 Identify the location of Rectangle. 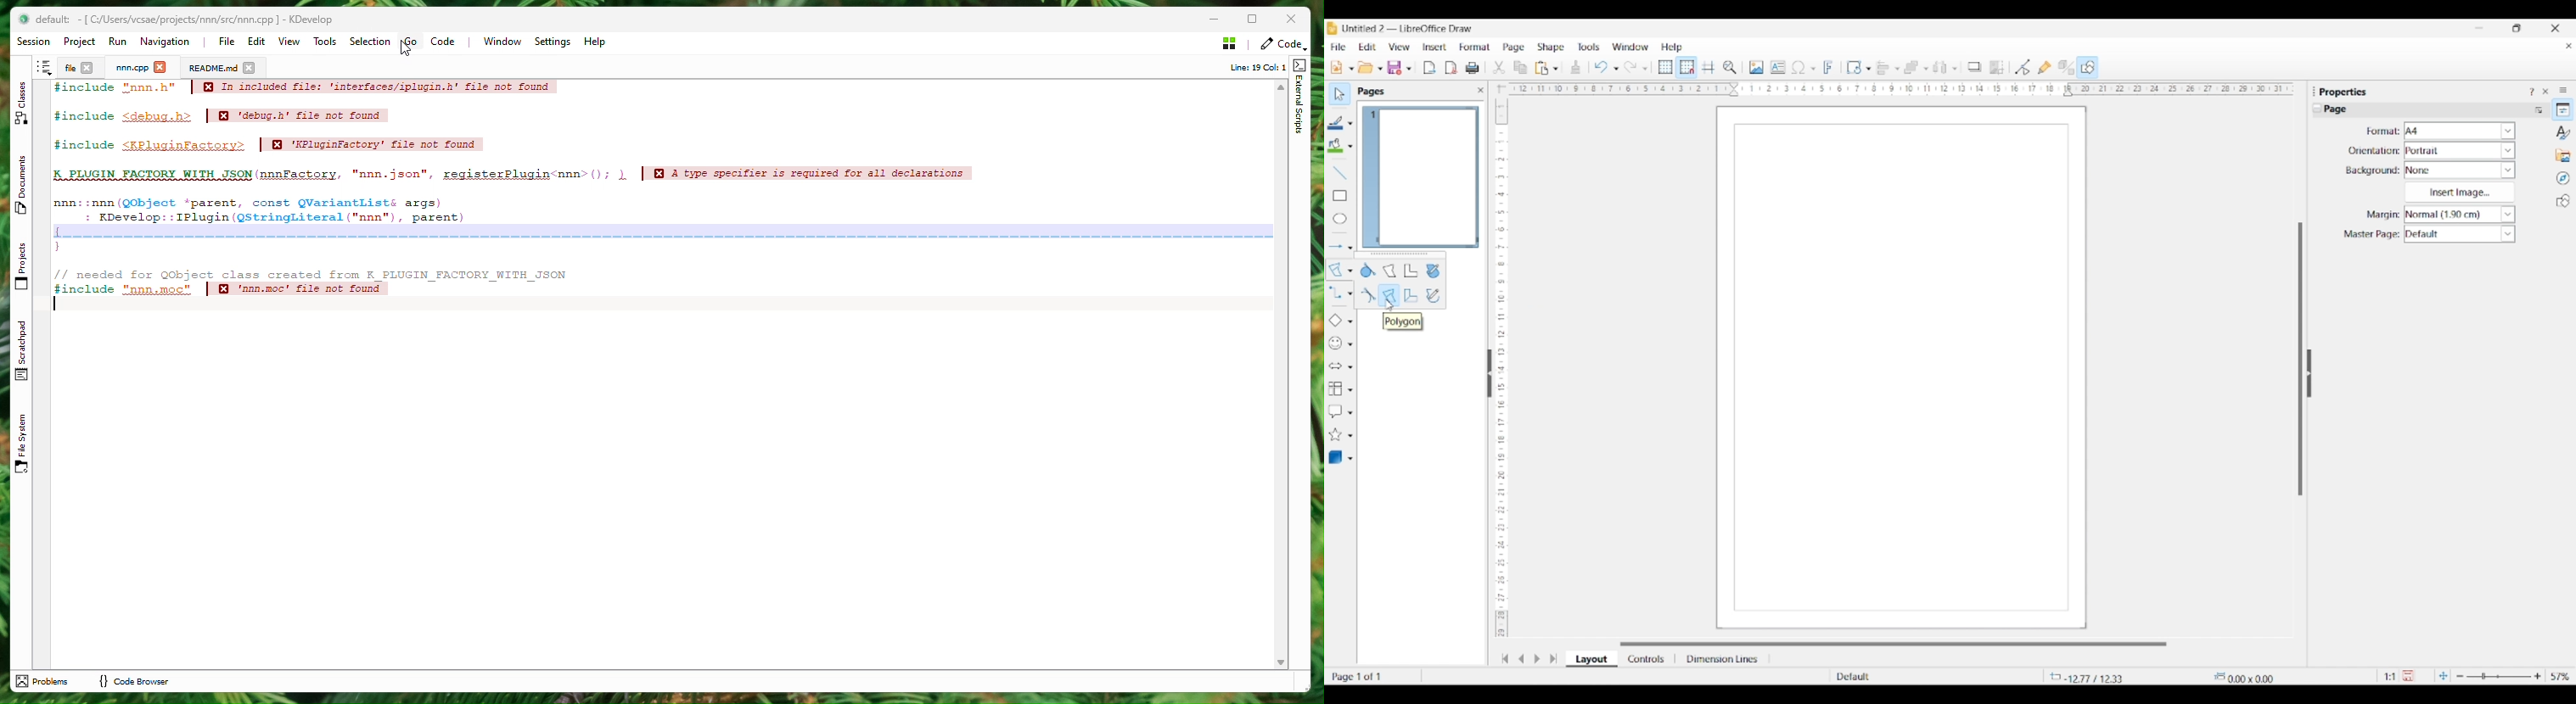
(1340, 196).